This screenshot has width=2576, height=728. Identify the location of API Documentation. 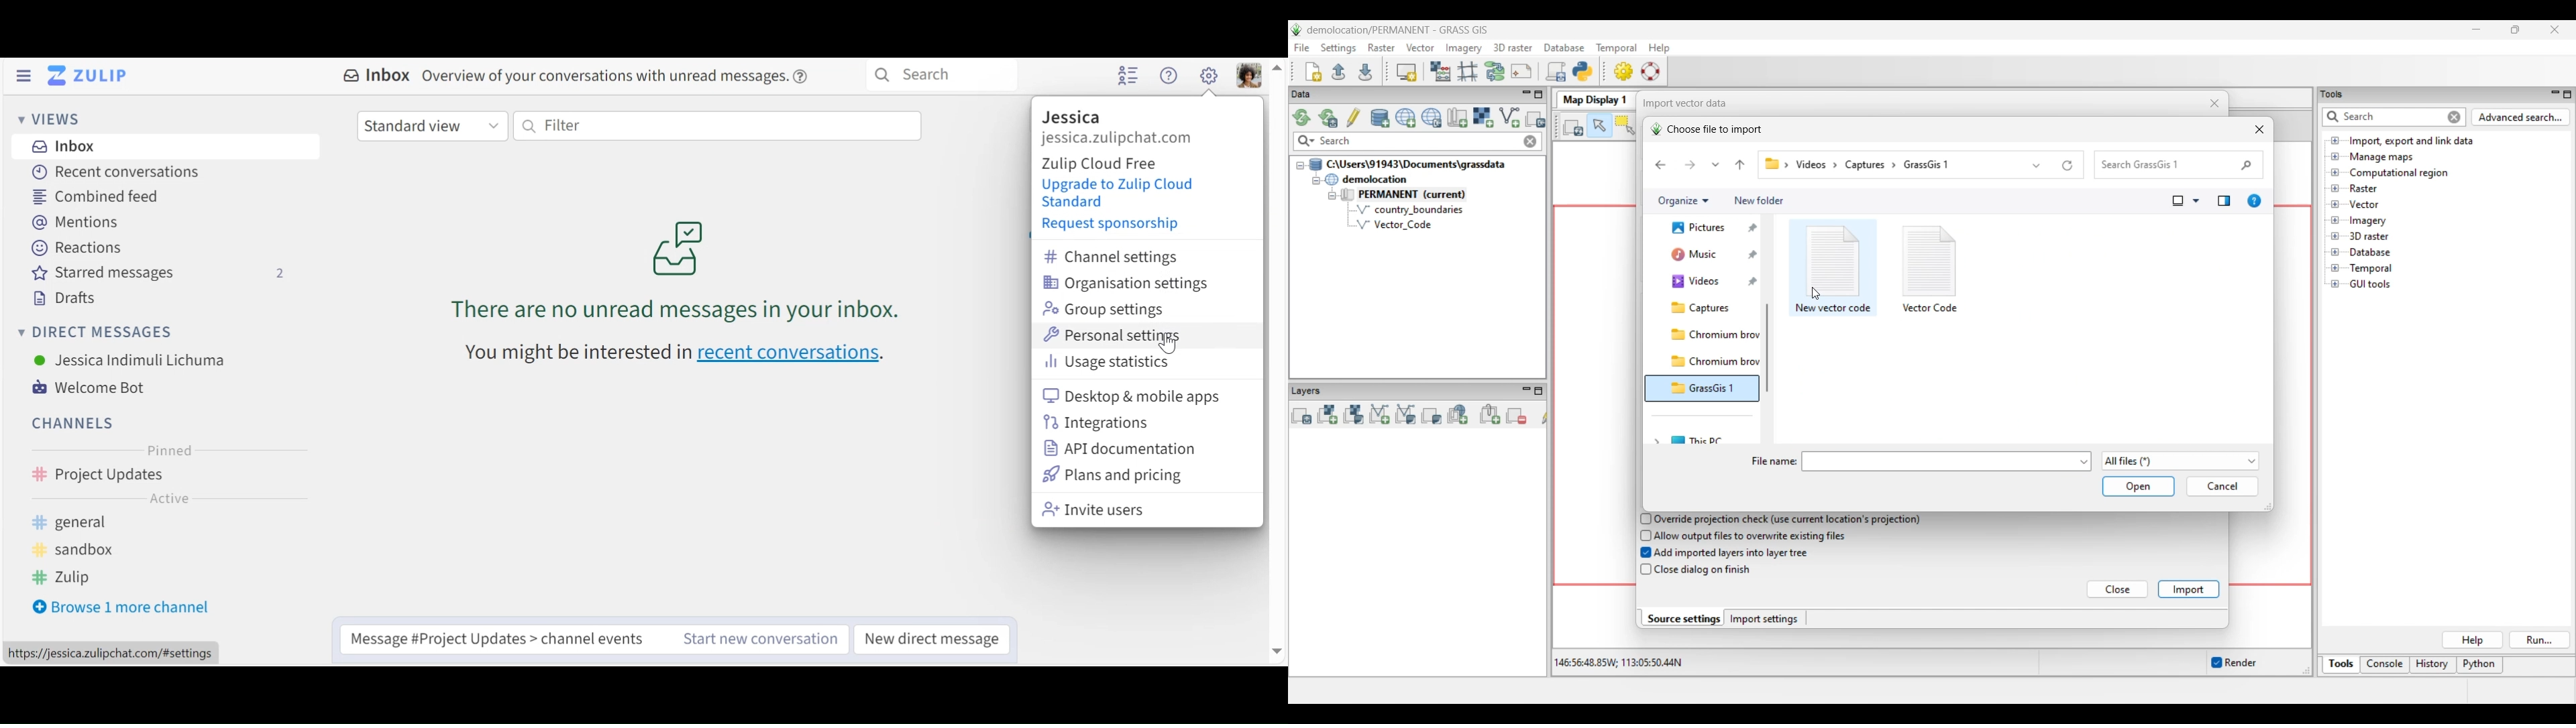
(1120, 450).